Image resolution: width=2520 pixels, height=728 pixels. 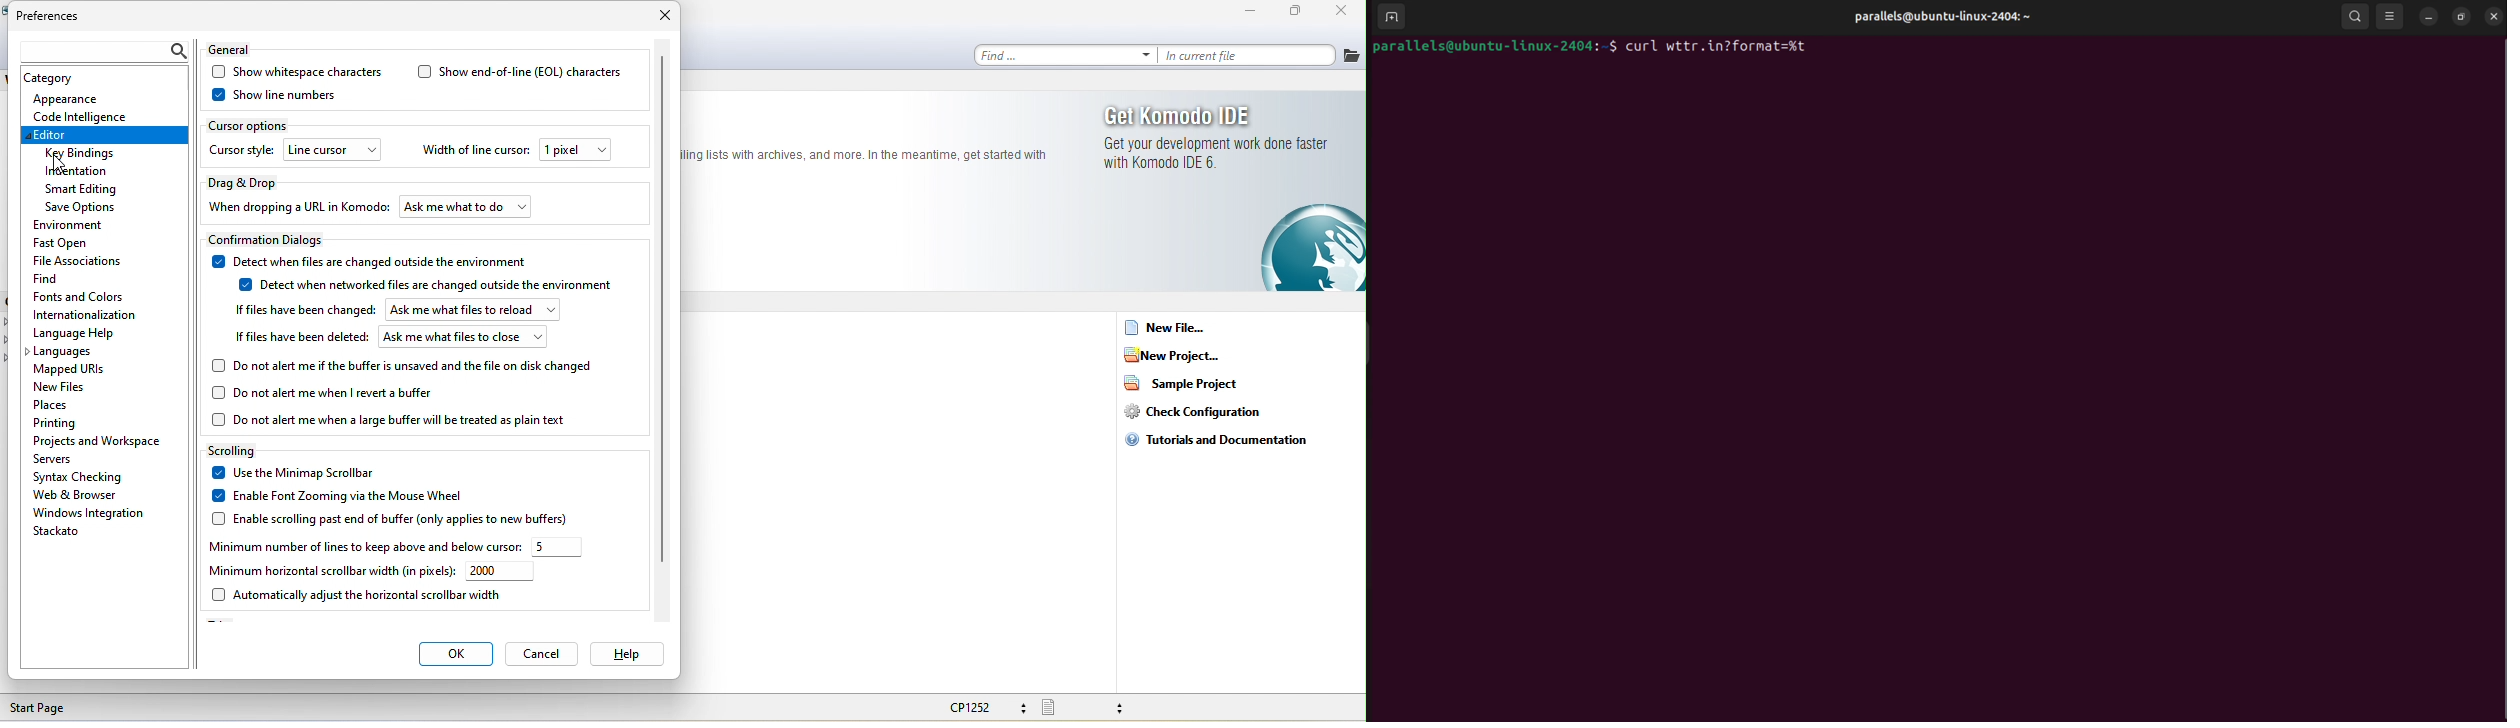 What do you see at coordinates (63, 167) in the screenshot?
I see `cursor movement` at bounding box center [63, 167].